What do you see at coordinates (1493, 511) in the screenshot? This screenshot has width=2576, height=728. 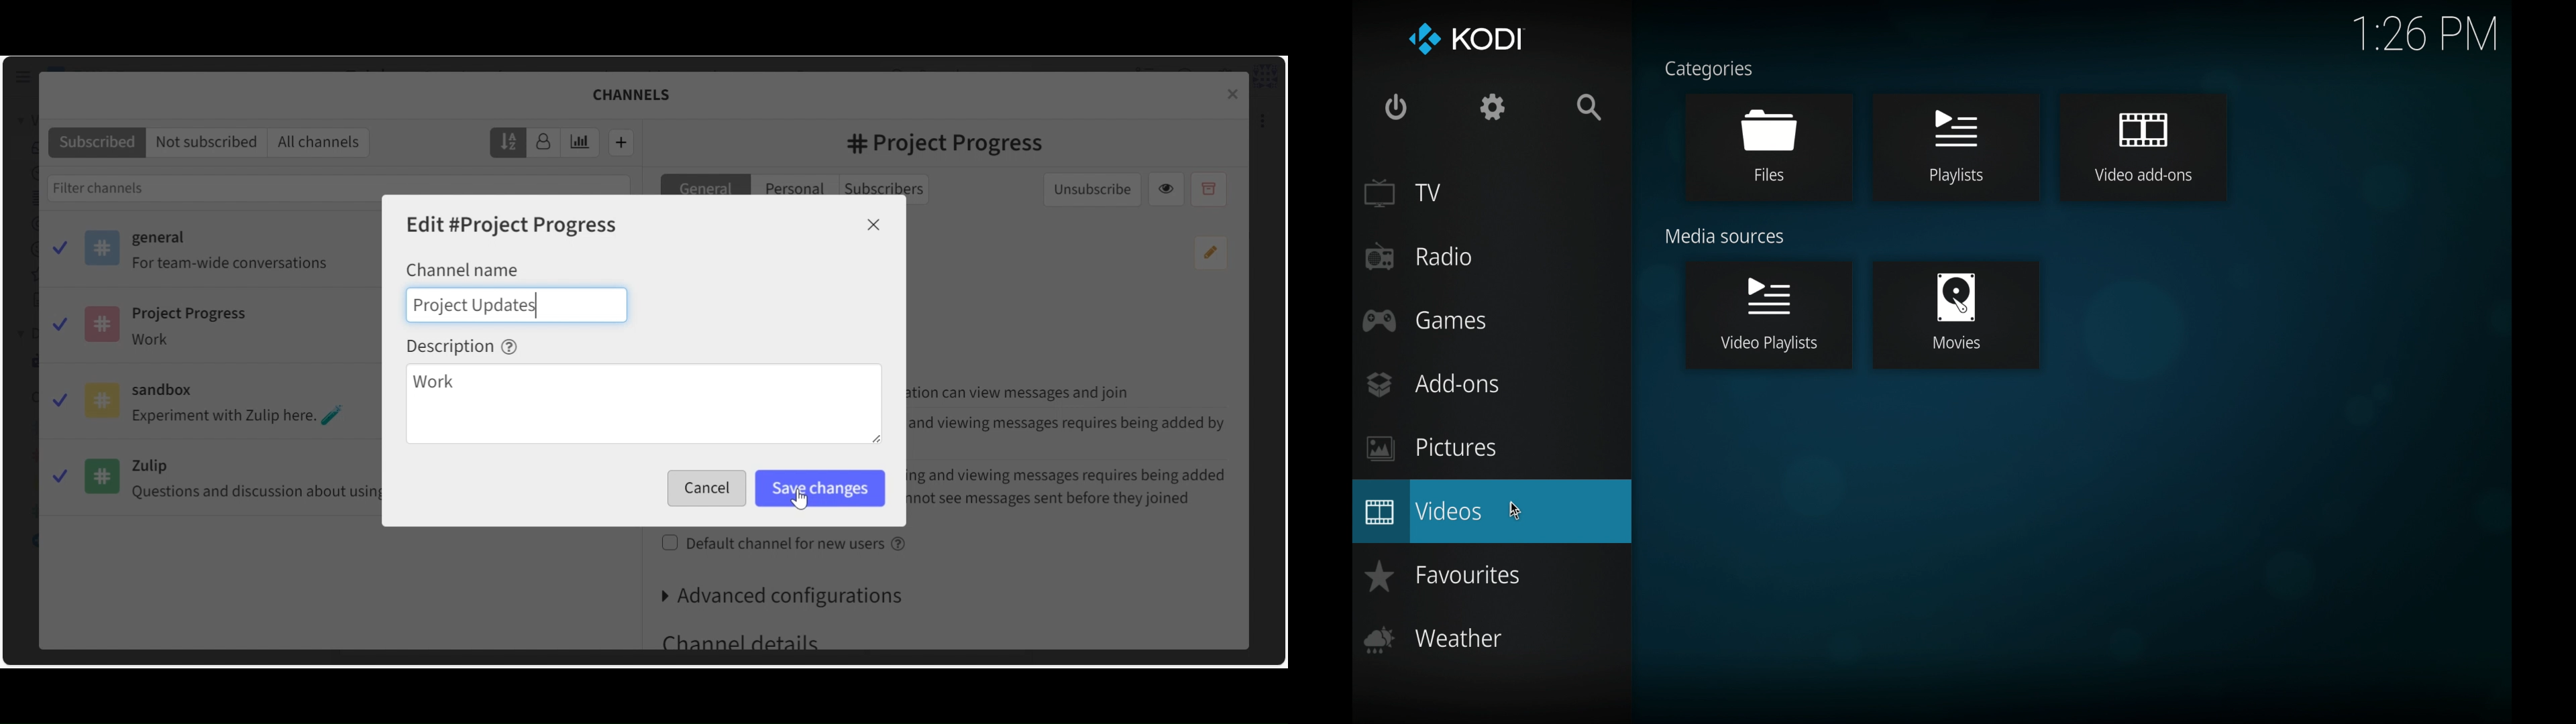 I see `videos` at bounding box center [1493, 511].